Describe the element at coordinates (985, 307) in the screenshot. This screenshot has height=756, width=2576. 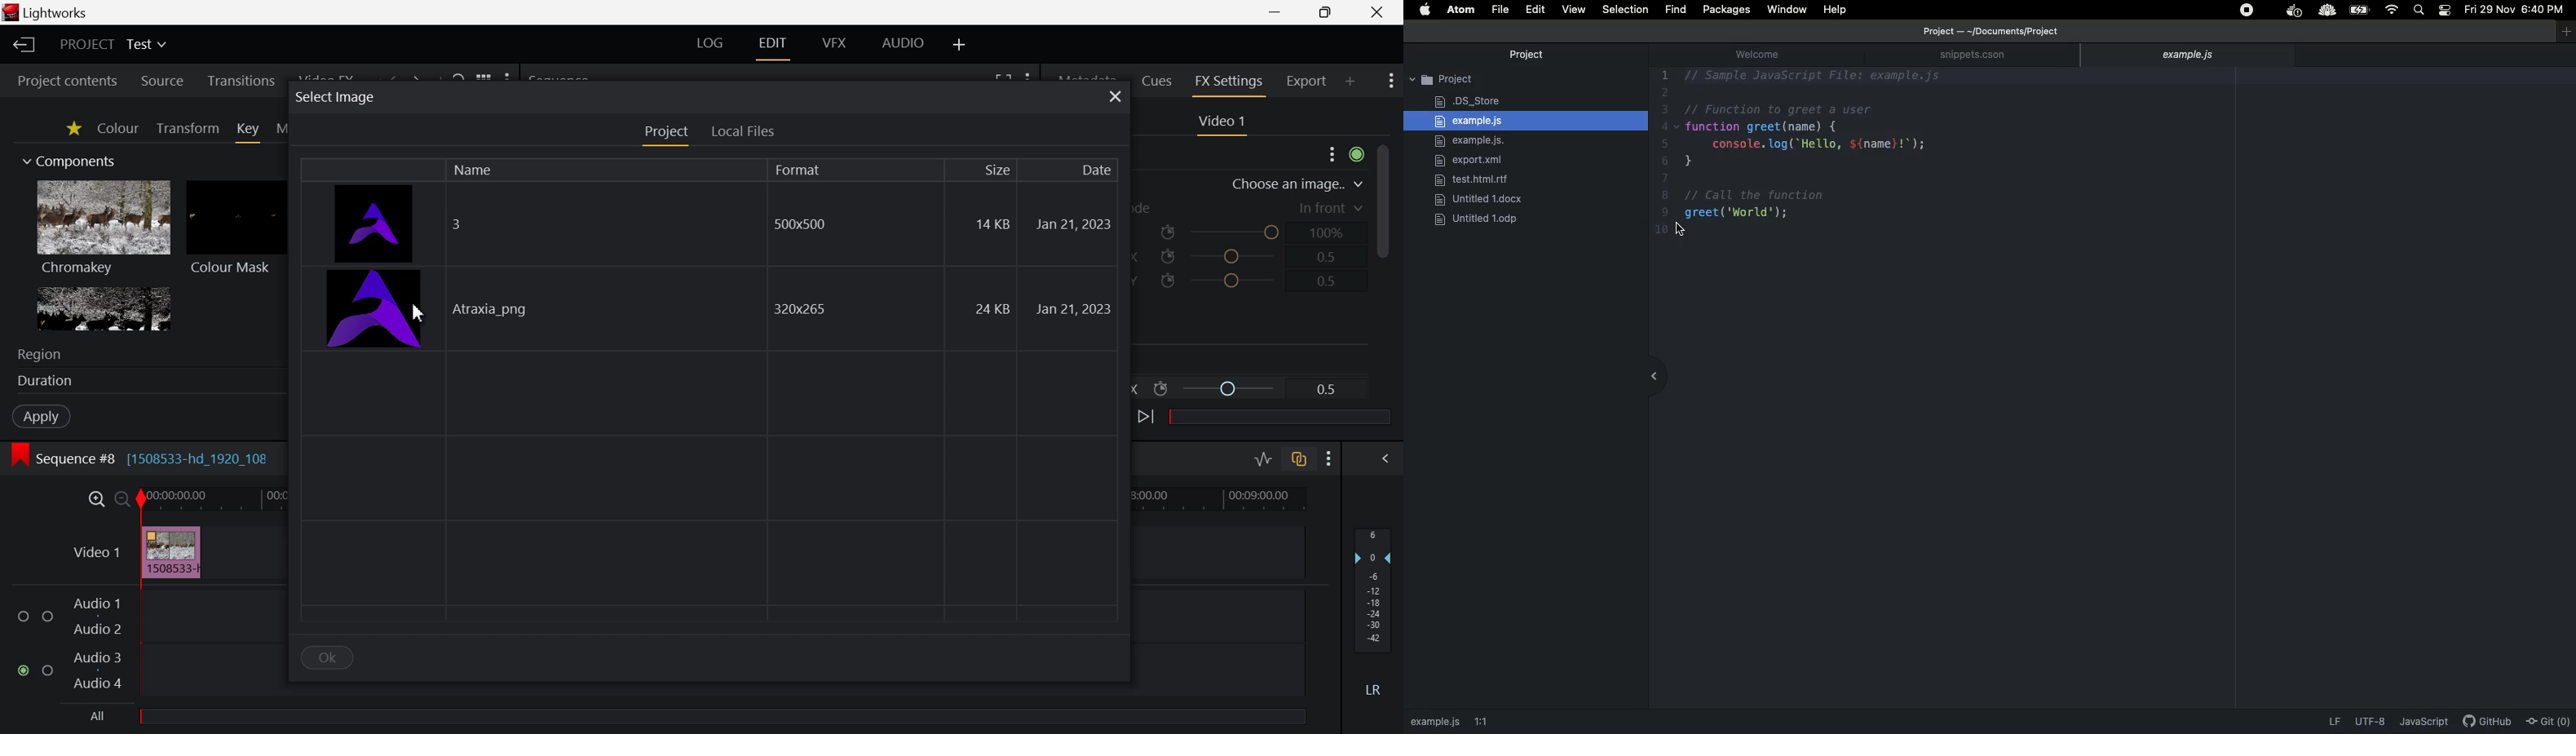
I see `24 KB` at that location.